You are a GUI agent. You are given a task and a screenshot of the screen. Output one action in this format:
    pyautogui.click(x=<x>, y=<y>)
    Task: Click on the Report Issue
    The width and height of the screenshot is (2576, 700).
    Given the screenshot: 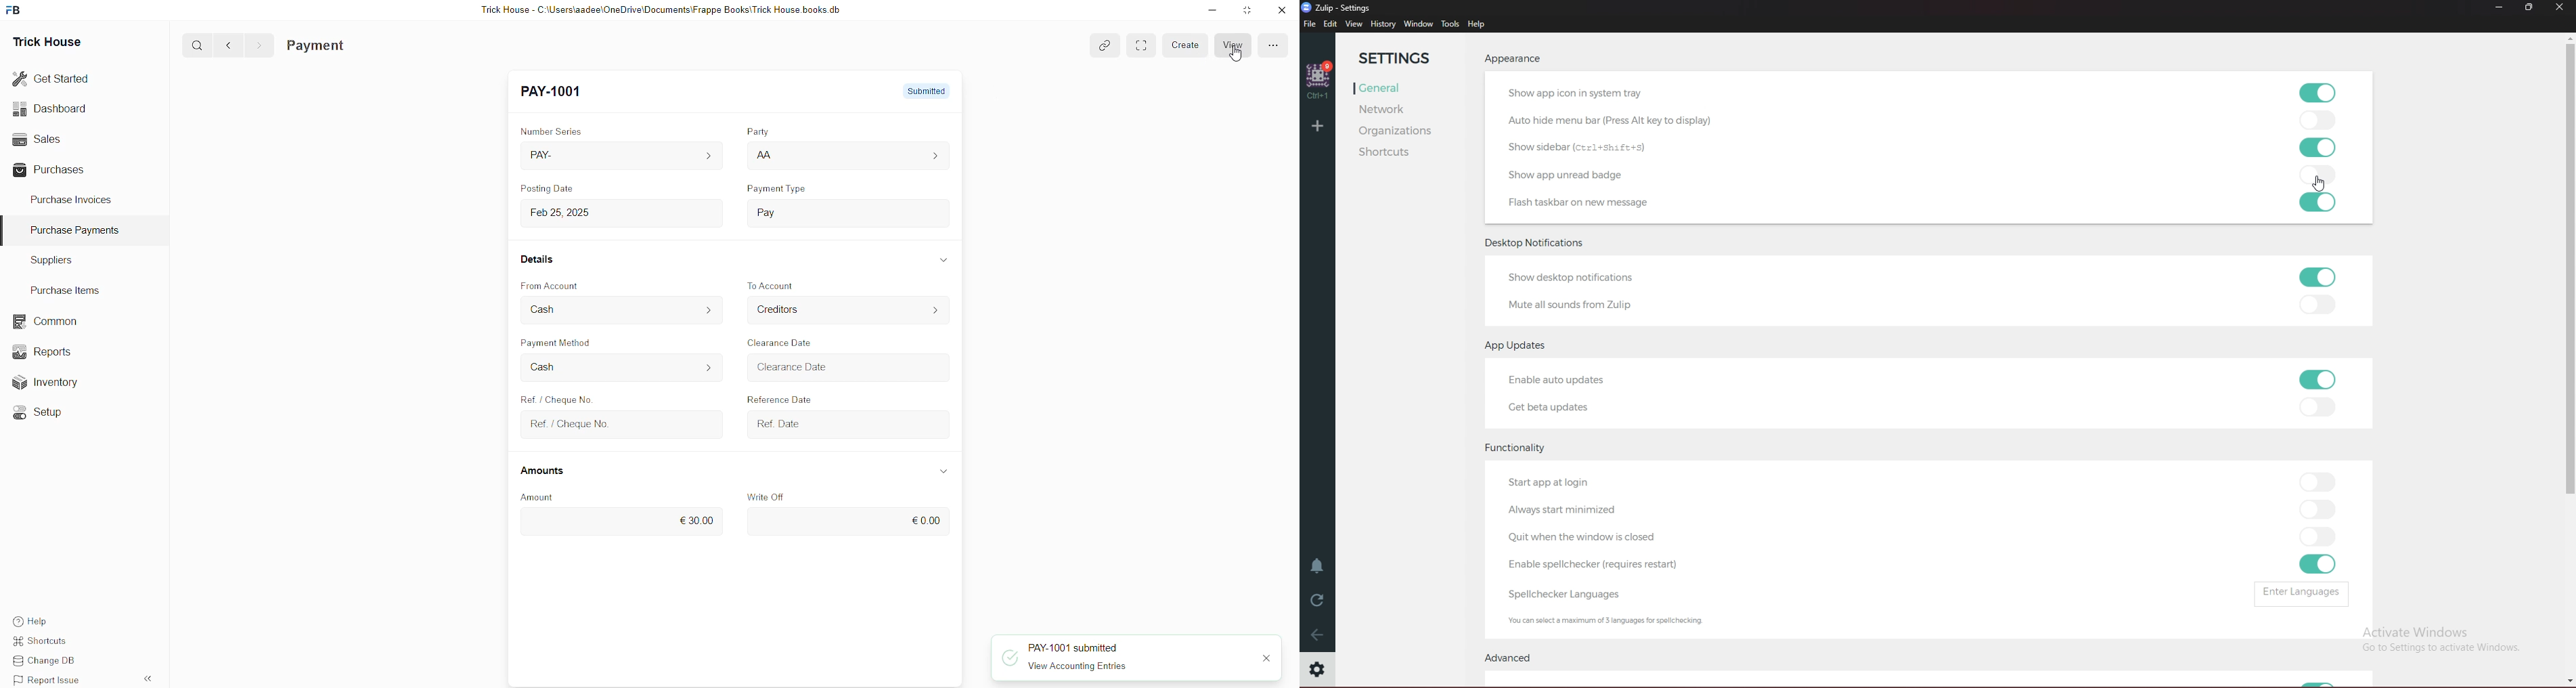 What is the action you would take?
    pyautogui.click(x=51, y=680)
    